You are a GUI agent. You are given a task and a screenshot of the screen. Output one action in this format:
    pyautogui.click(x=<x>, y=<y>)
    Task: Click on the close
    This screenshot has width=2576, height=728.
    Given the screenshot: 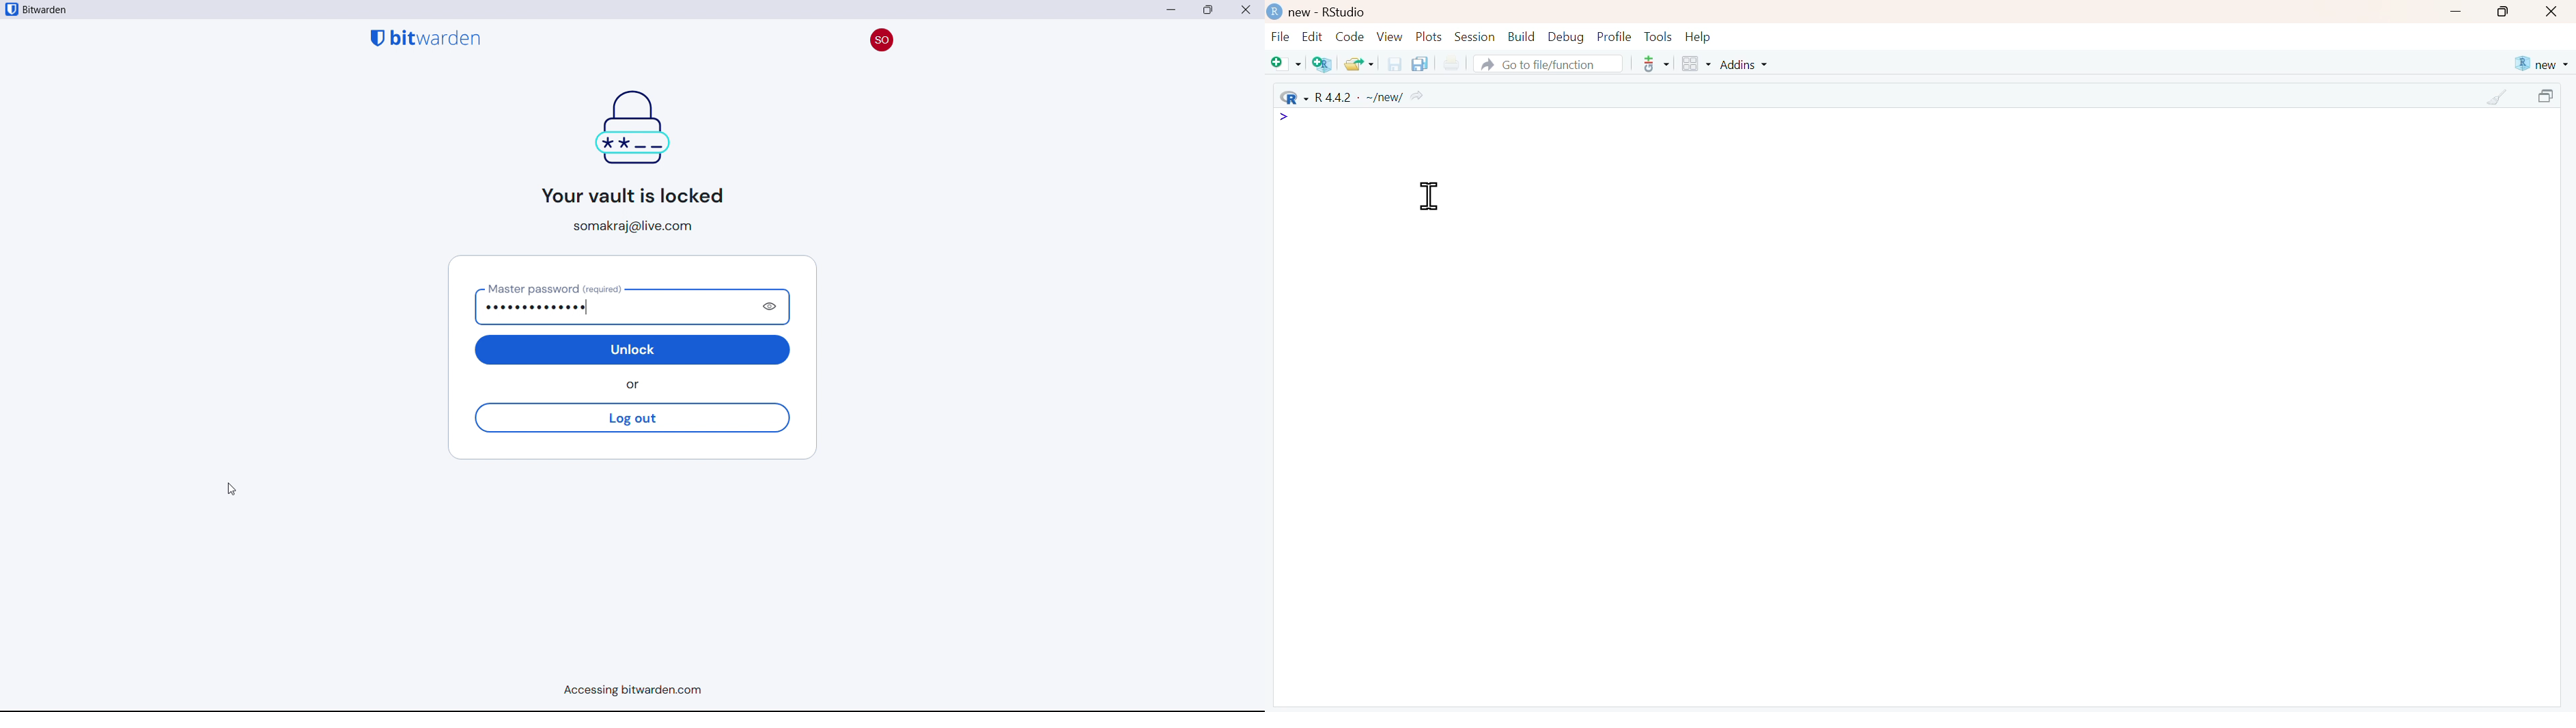 What is the action you would take?
    pyautogui.click(x=1247, y=9)
    